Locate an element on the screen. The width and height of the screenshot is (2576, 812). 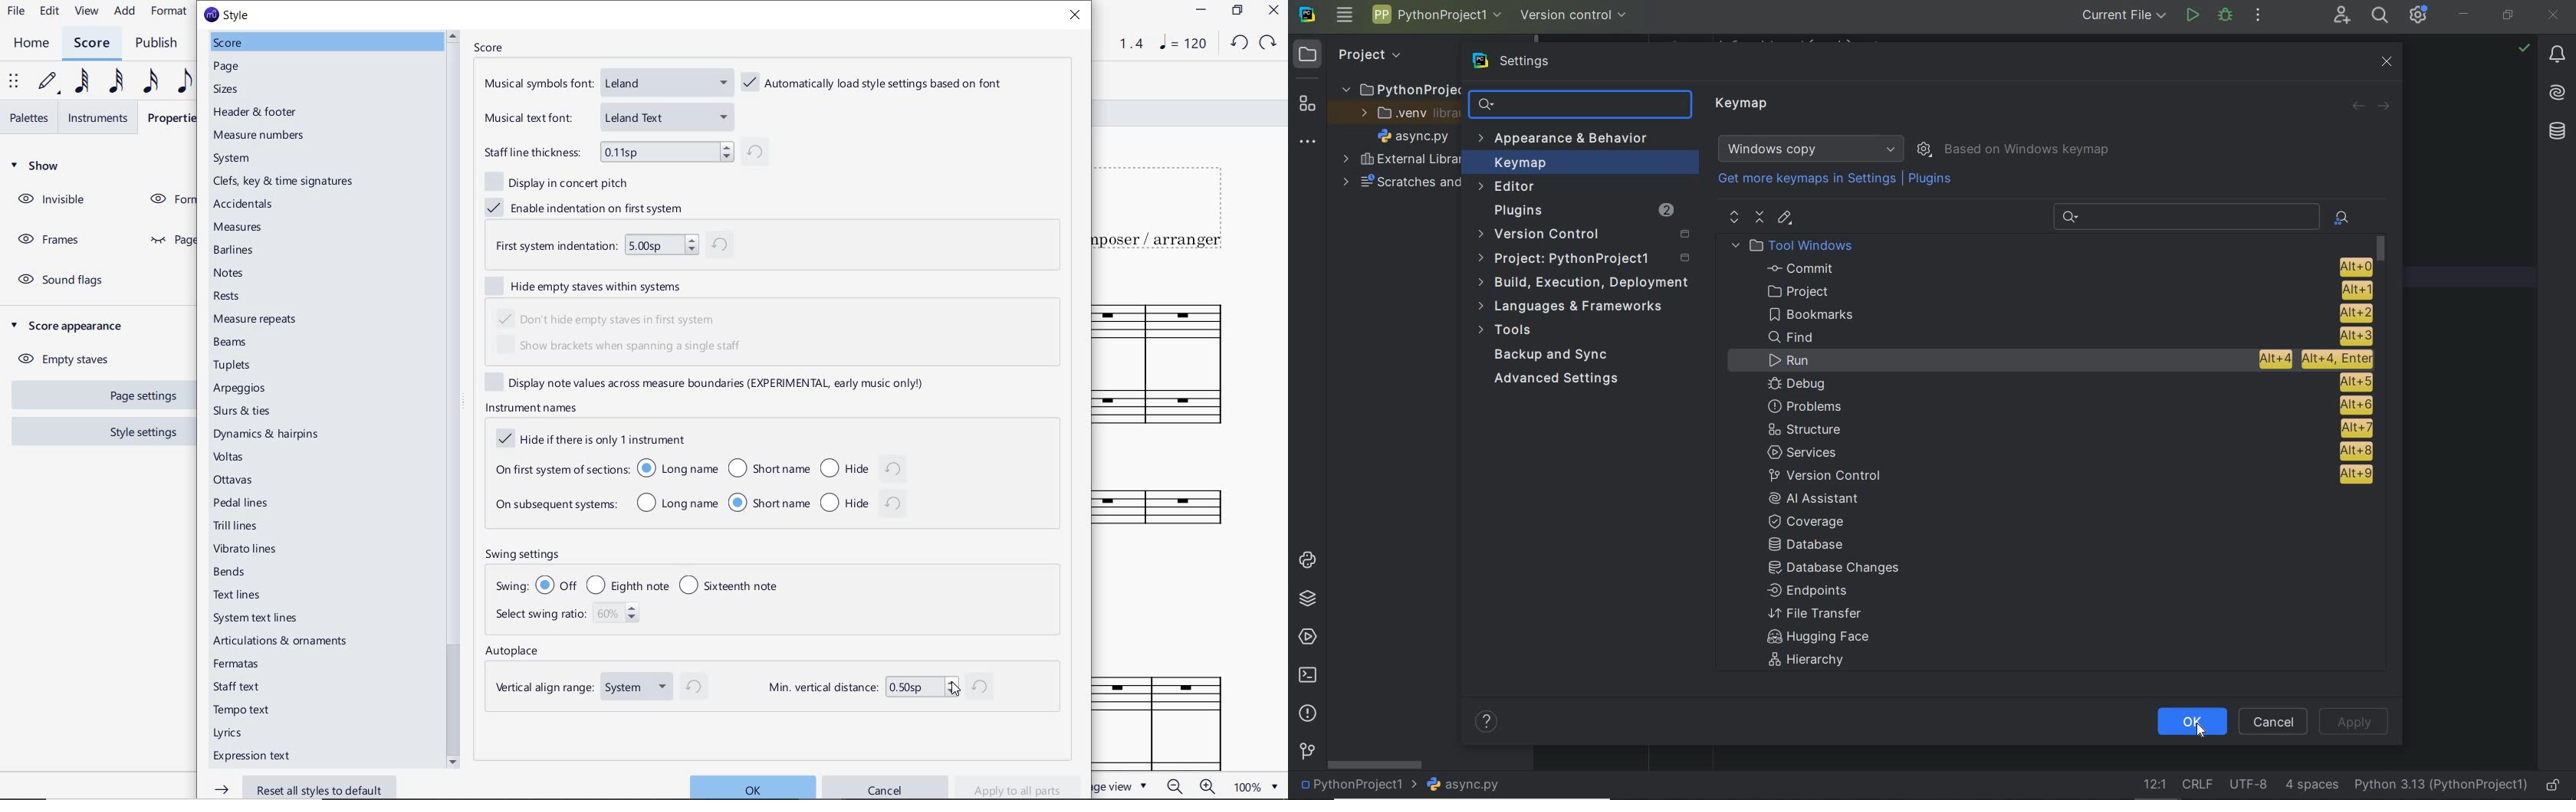
INSTRUMENT NAMES is located at coordinates (530, 408).